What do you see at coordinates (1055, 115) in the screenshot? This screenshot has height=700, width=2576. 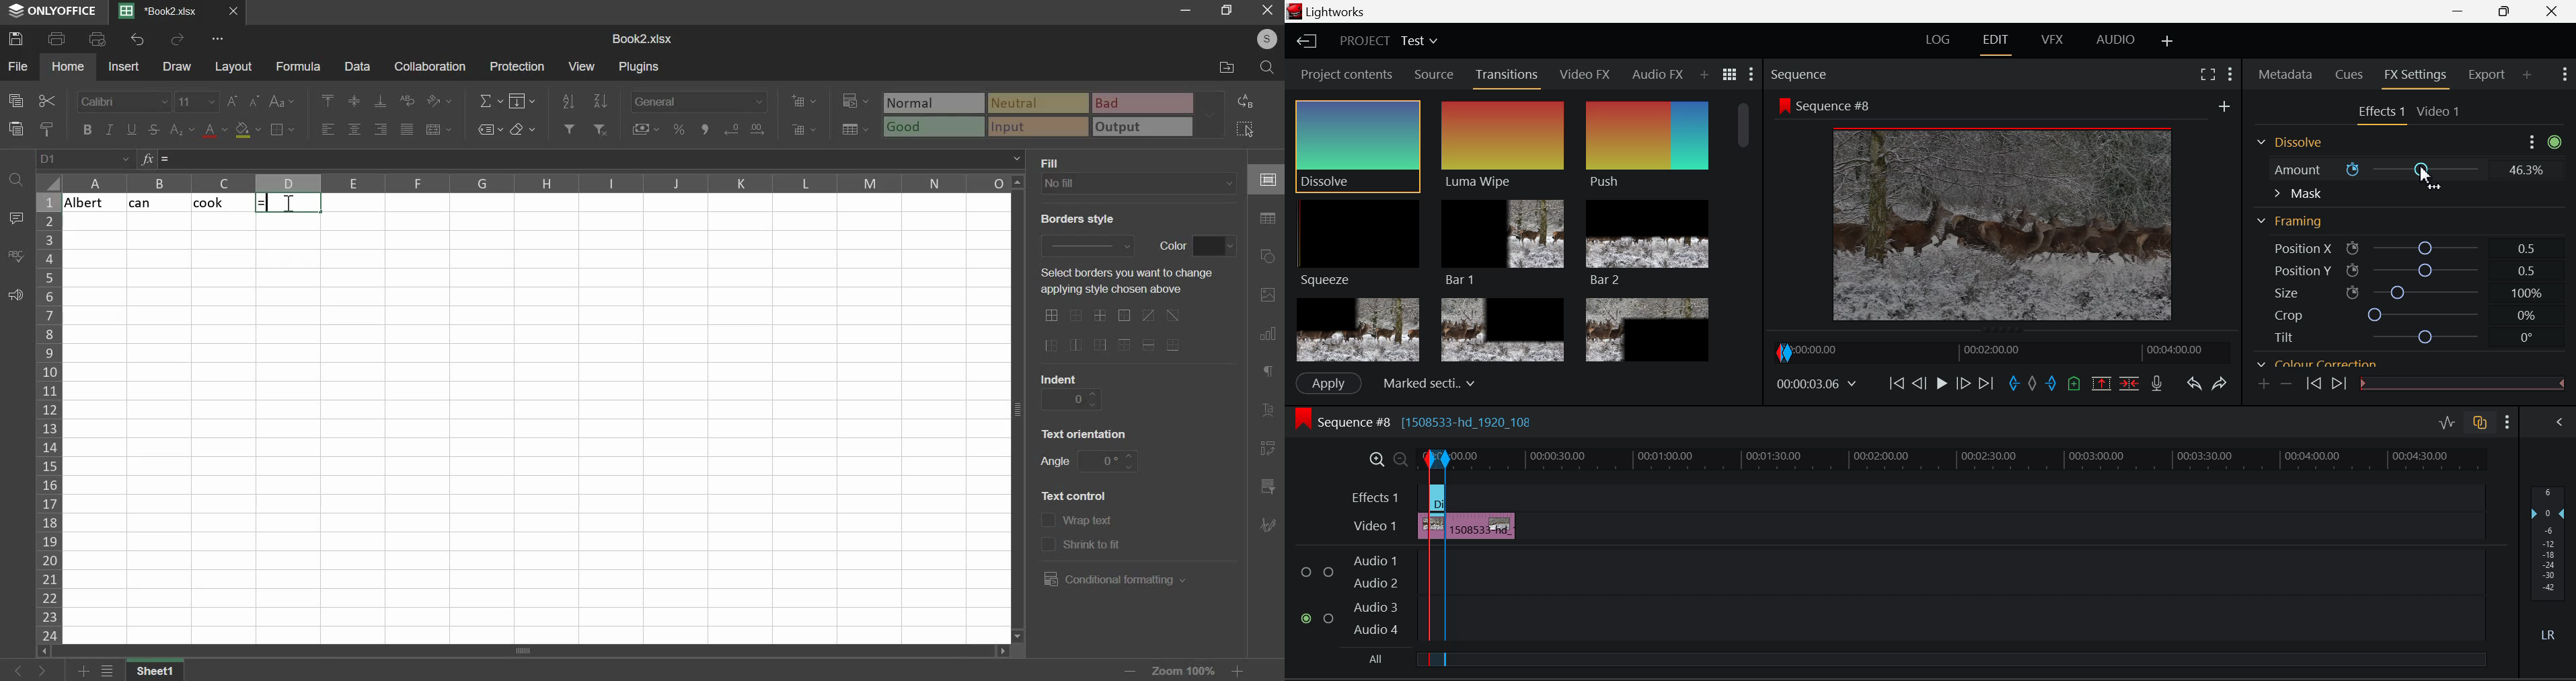 I see `type` at bounding box center [1055, 115].